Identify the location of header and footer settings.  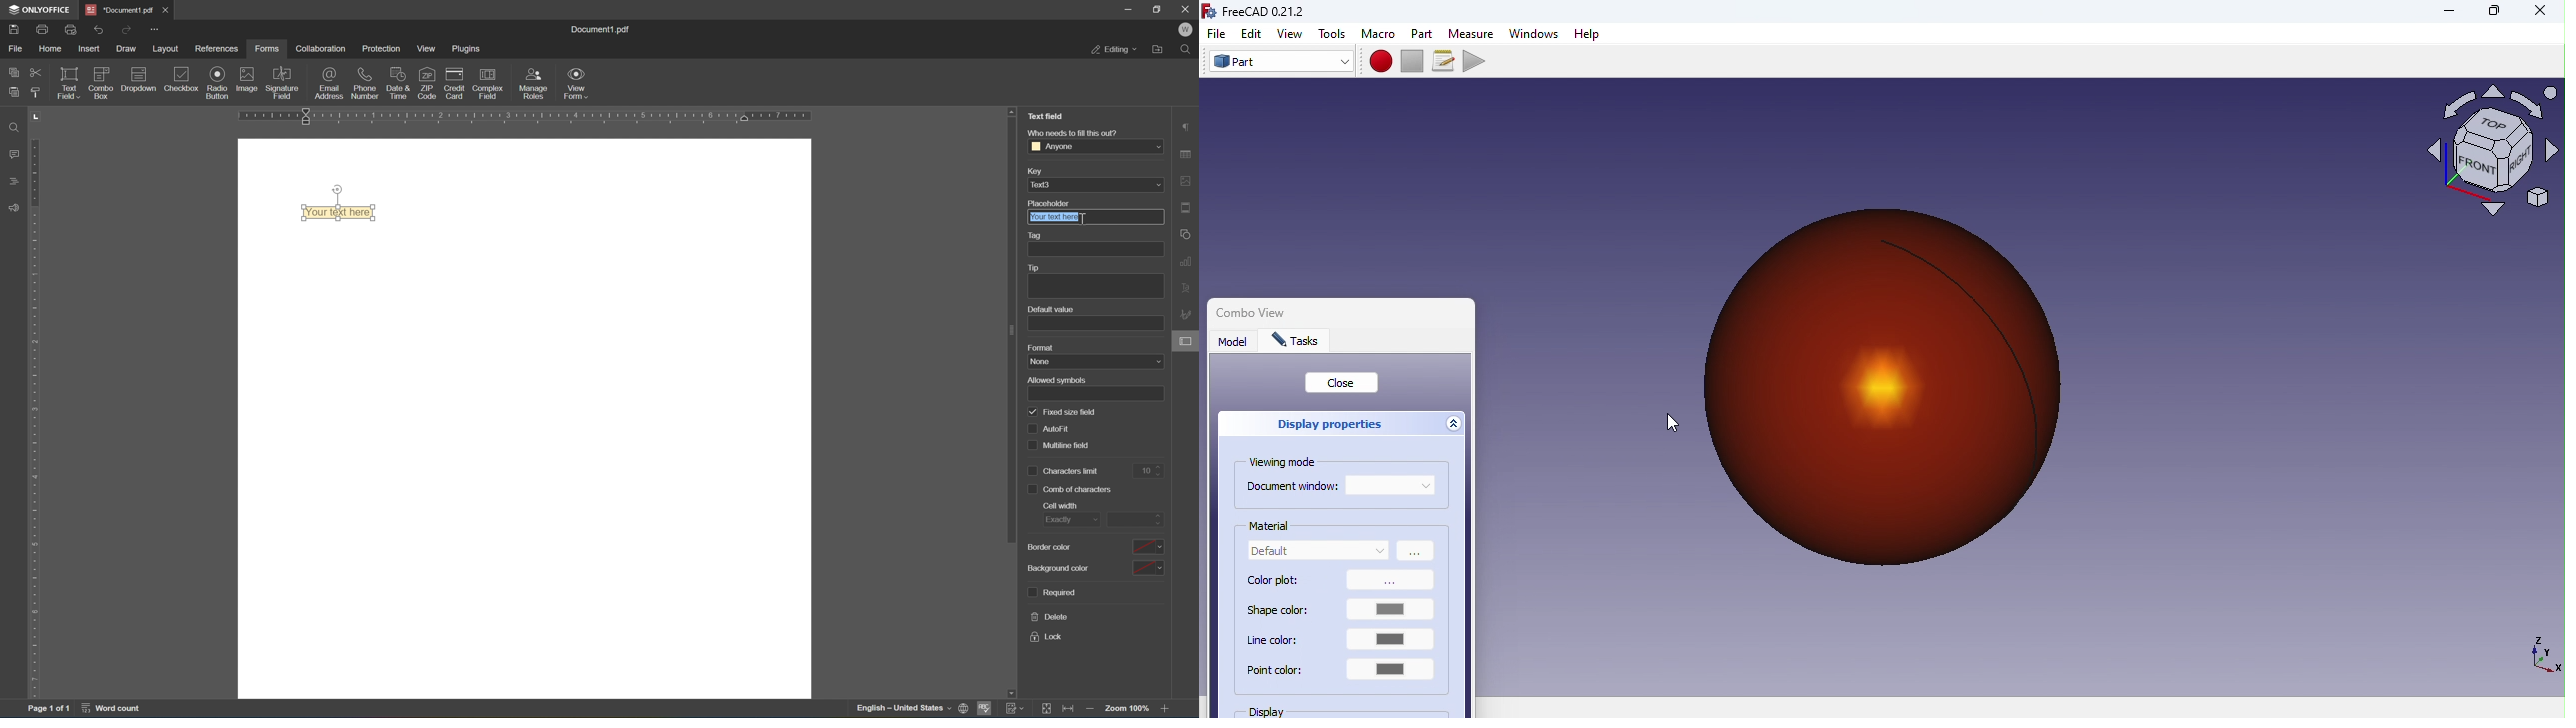
(1189, 207).